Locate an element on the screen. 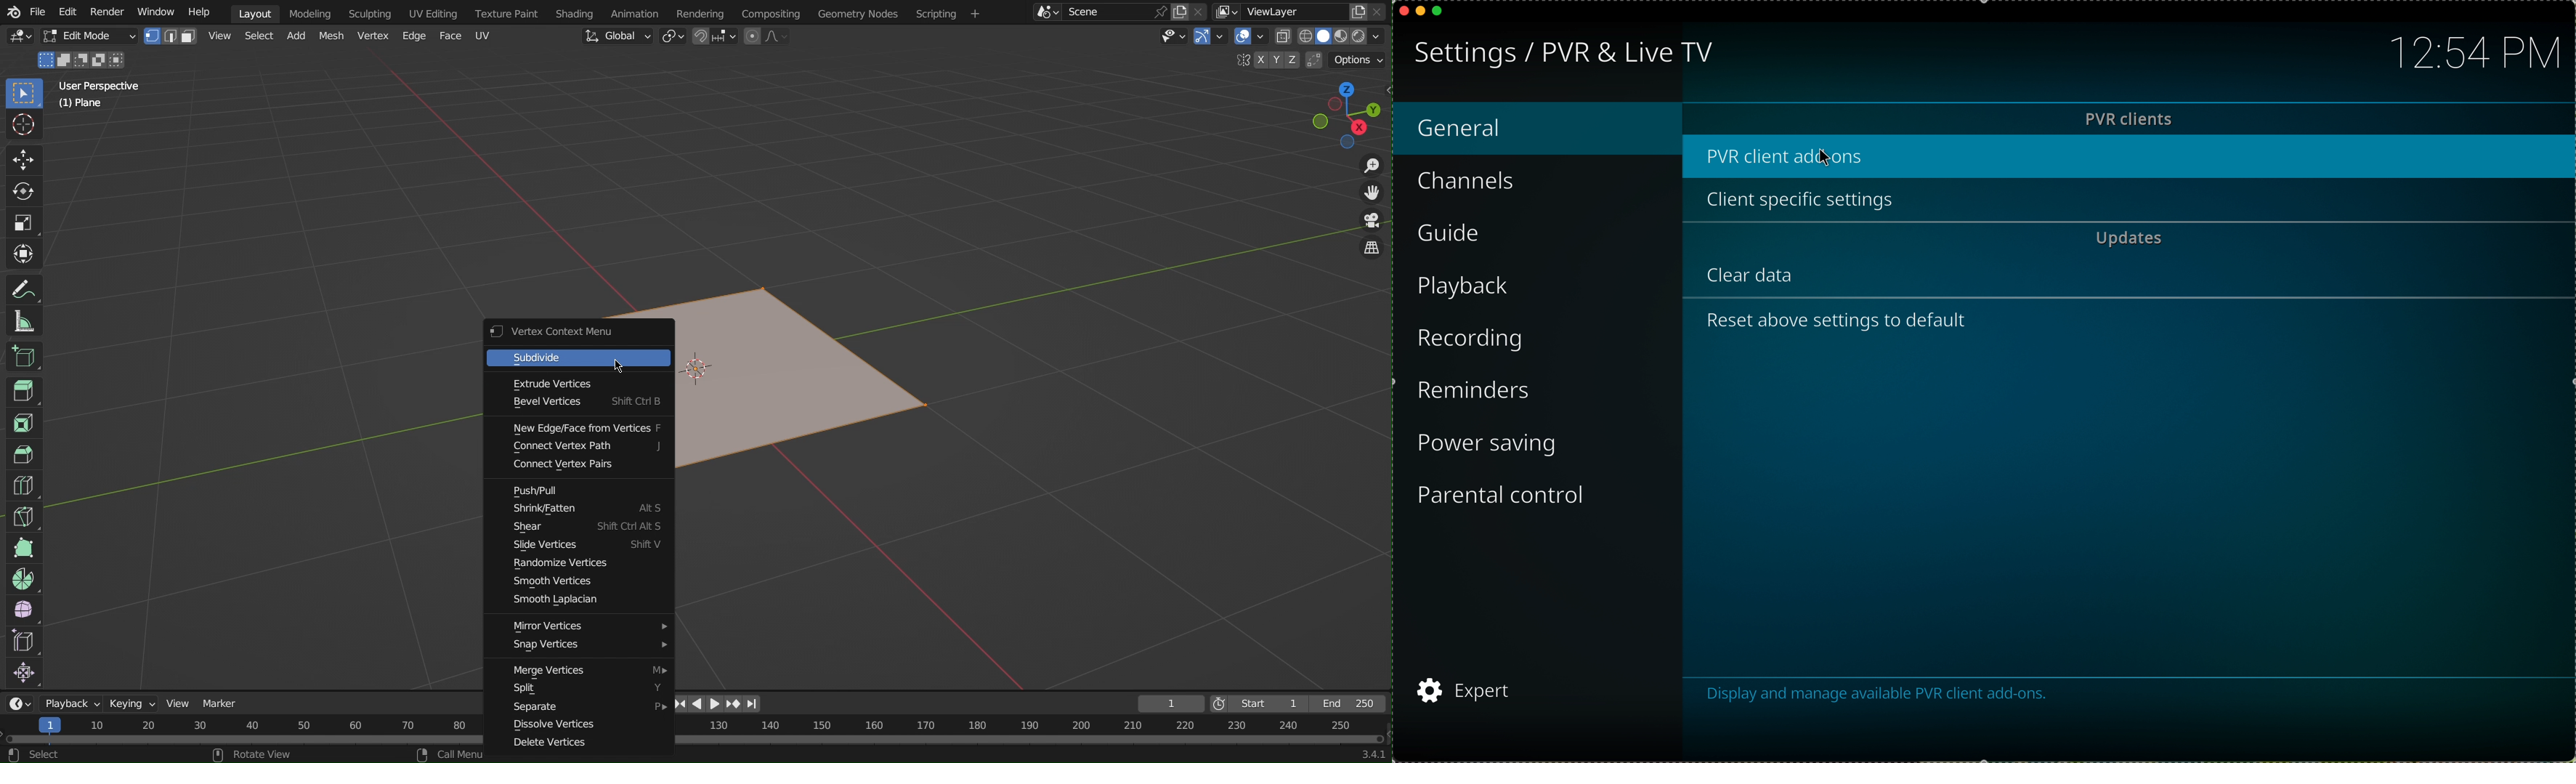 Image resolution: width=2576 pixels, height=784 pixels. Plane is located at coordinates (82, 105).